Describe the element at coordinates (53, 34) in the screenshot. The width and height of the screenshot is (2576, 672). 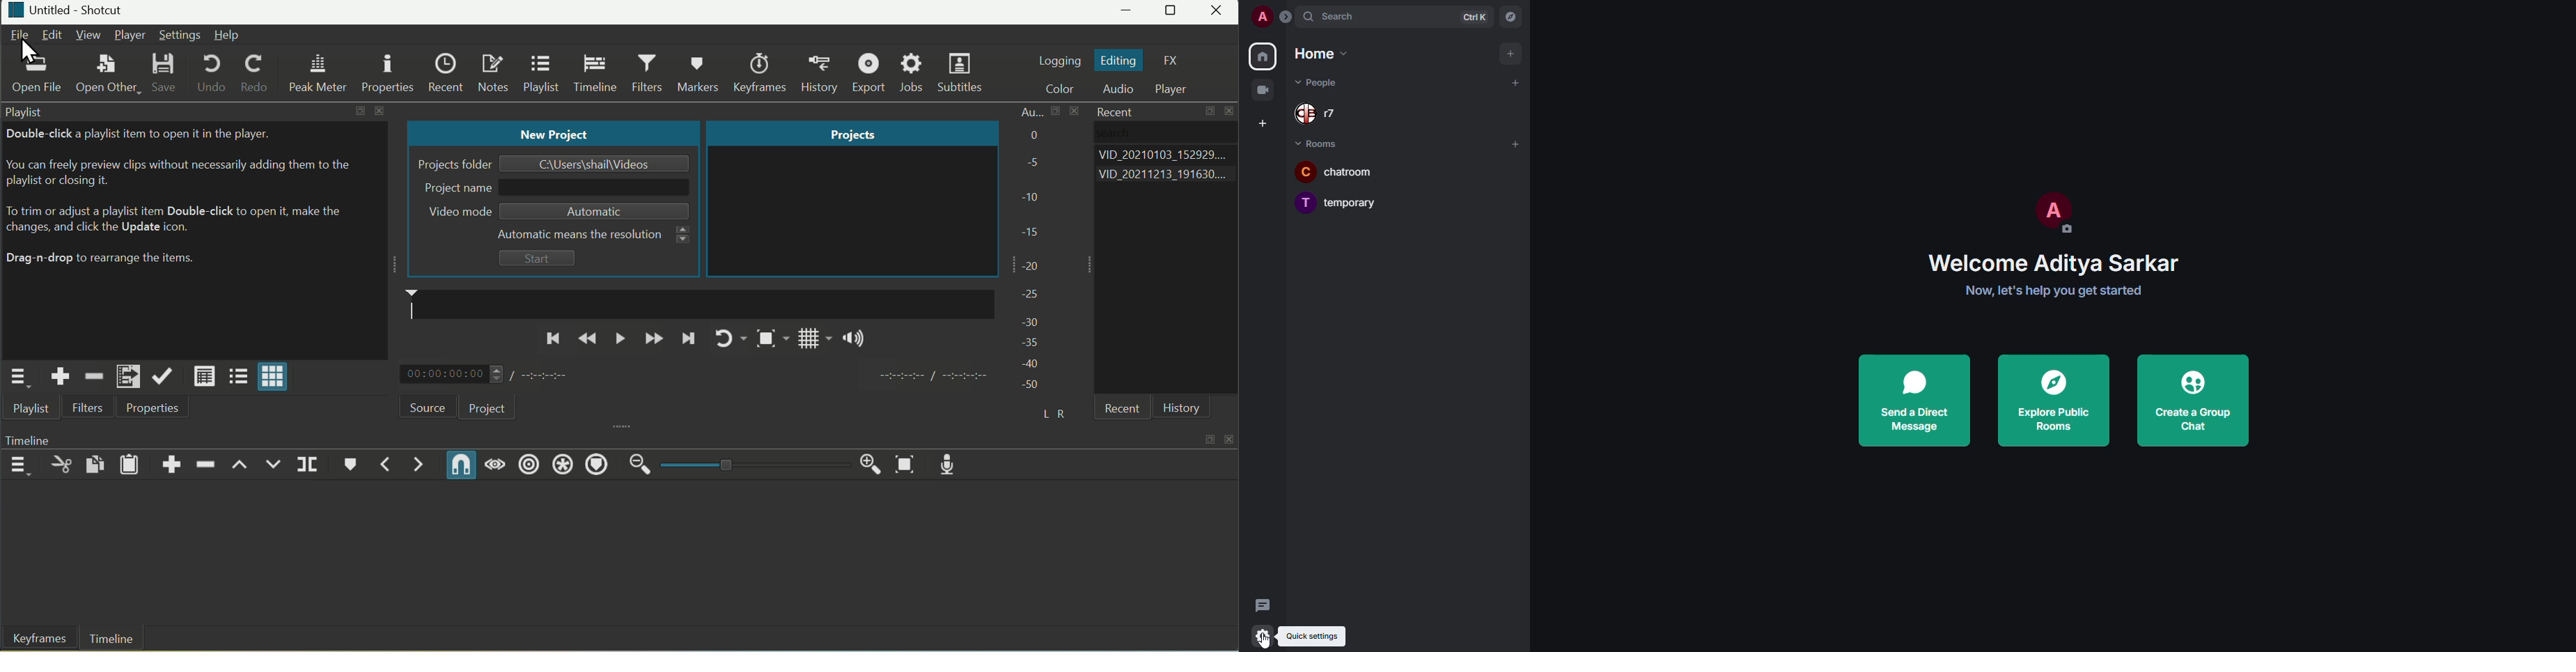
I see `Edit` at that location.